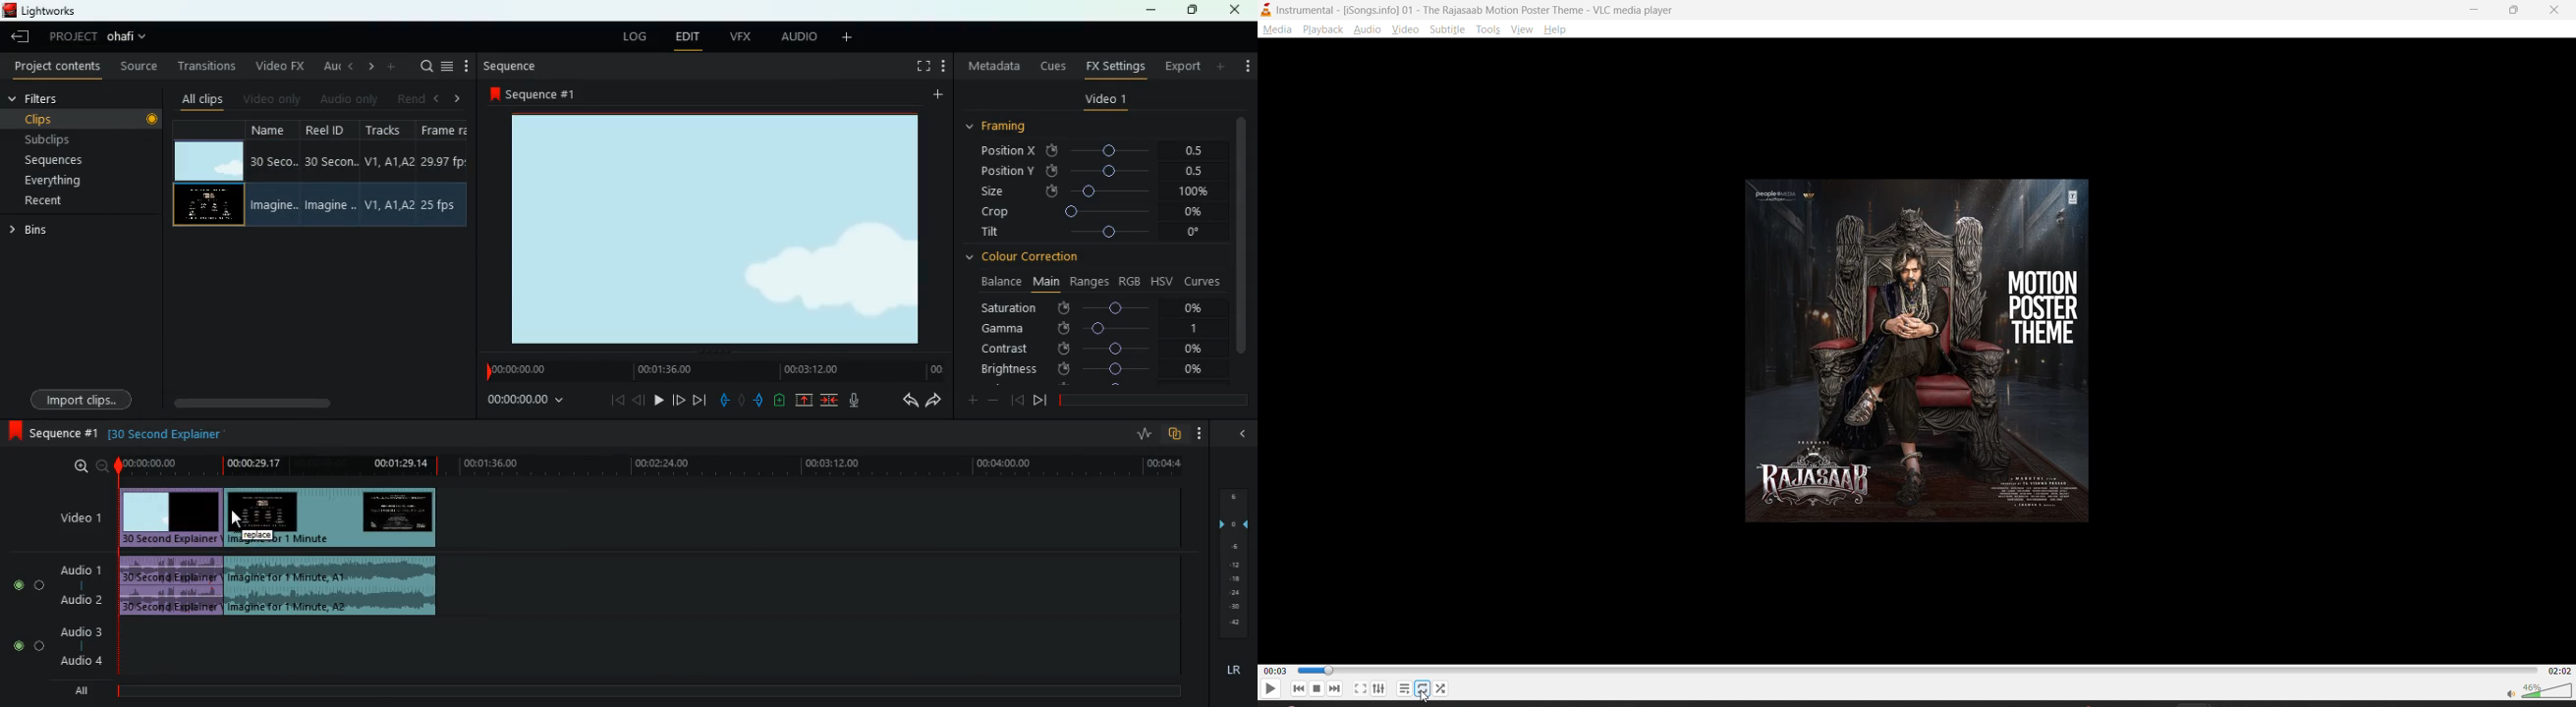  Describe the element at coordinates (1240, 433) in the screenshot. I see `back` at that location.